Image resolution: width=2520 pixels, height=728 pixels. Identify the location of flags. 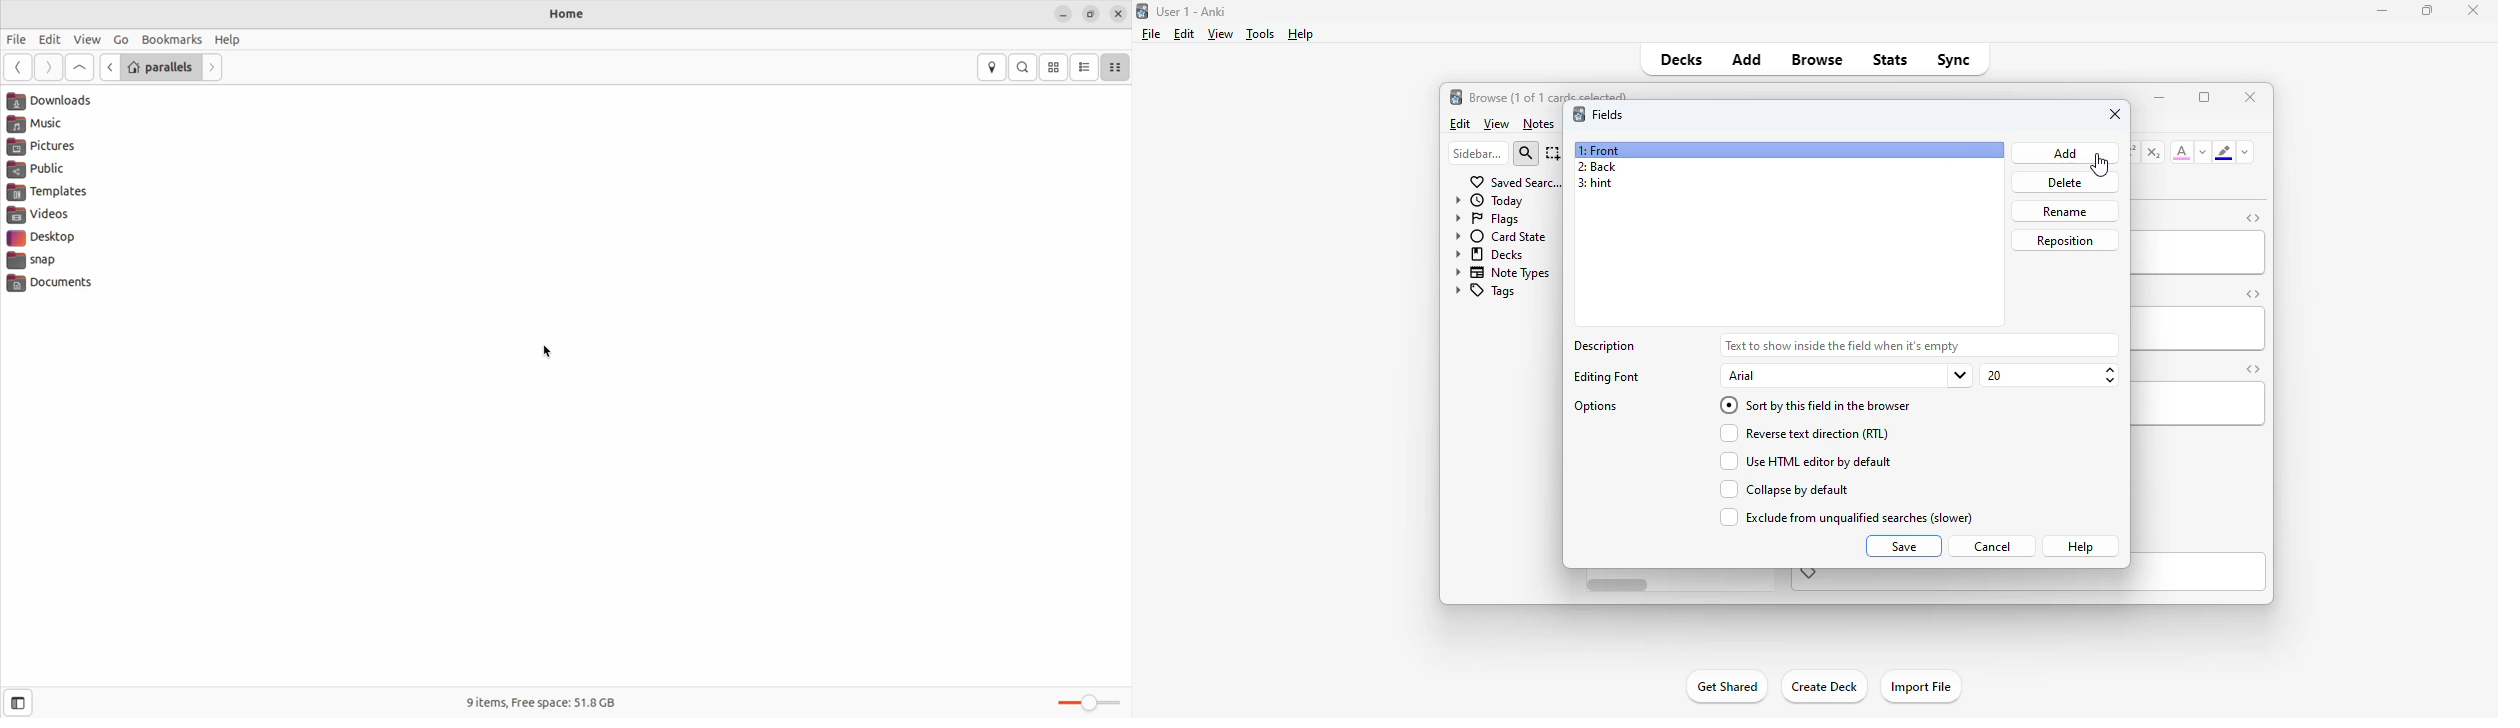
(1485, 218).